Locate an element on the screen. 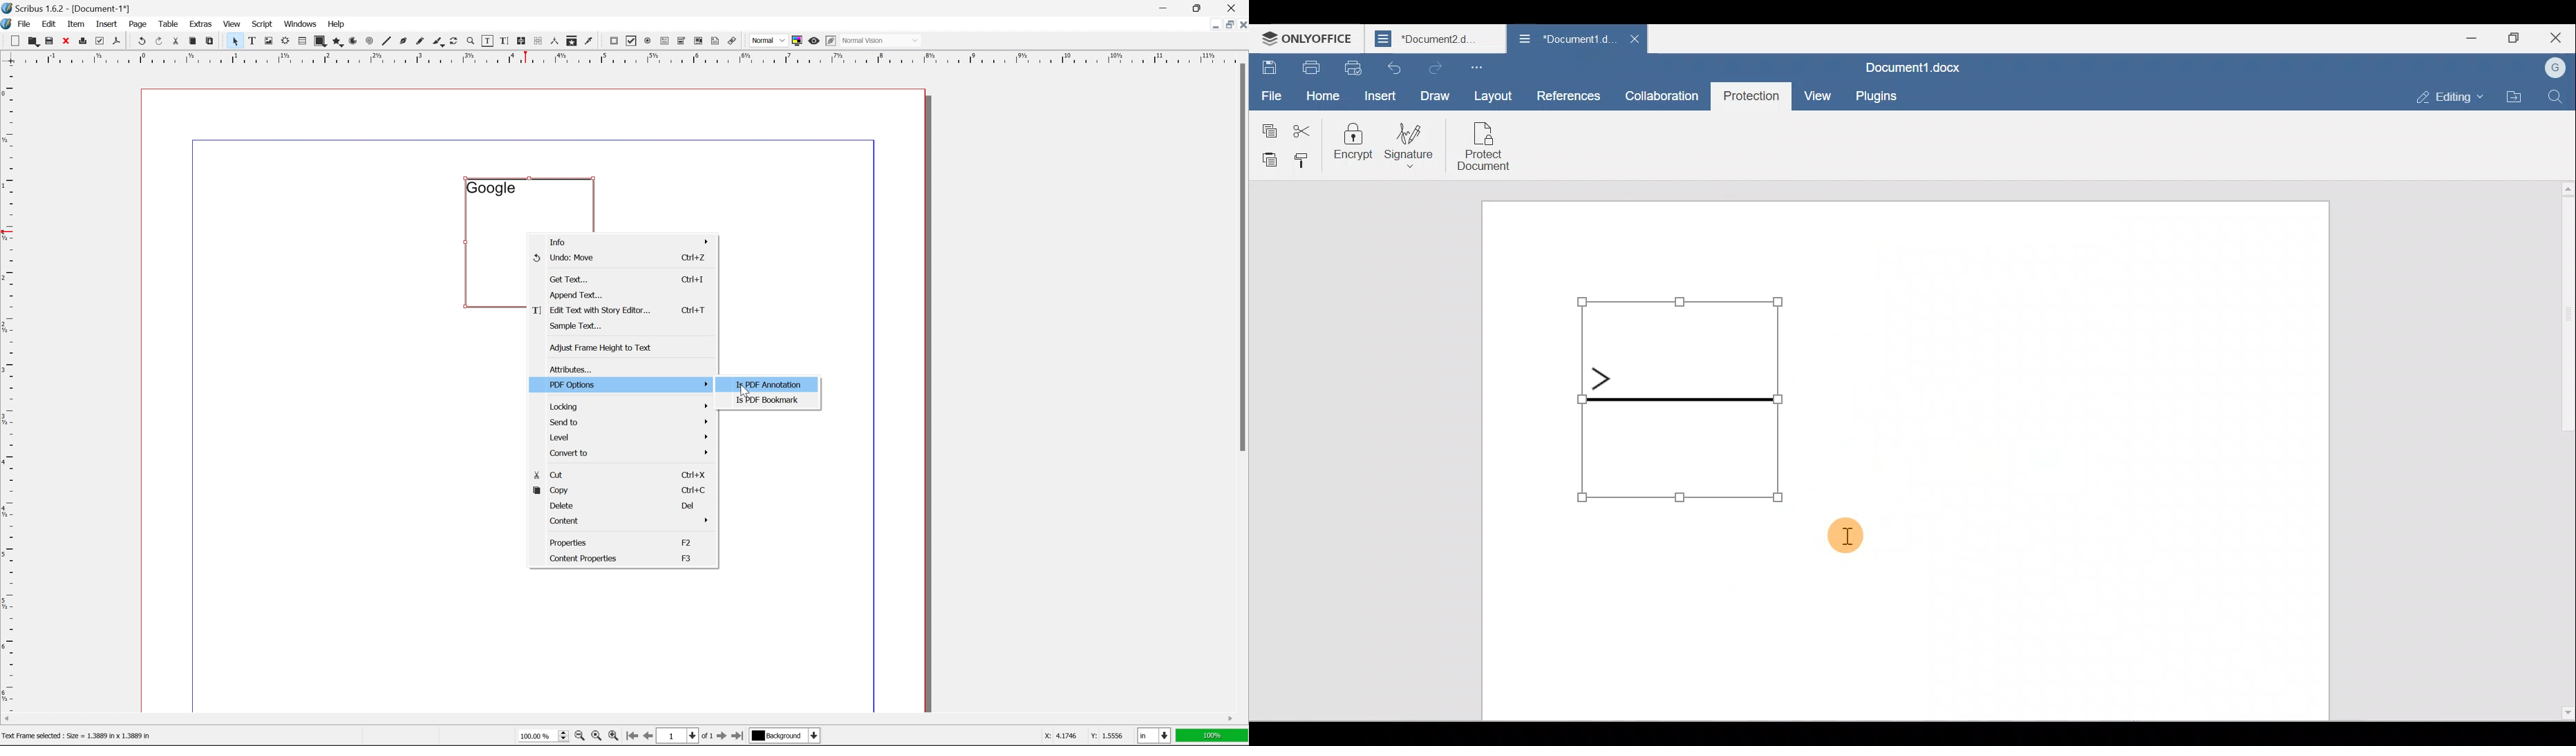 Image resolution: width=2576 pixels, height=756 pixels. save as pdf is located at coordinates (117, 41).